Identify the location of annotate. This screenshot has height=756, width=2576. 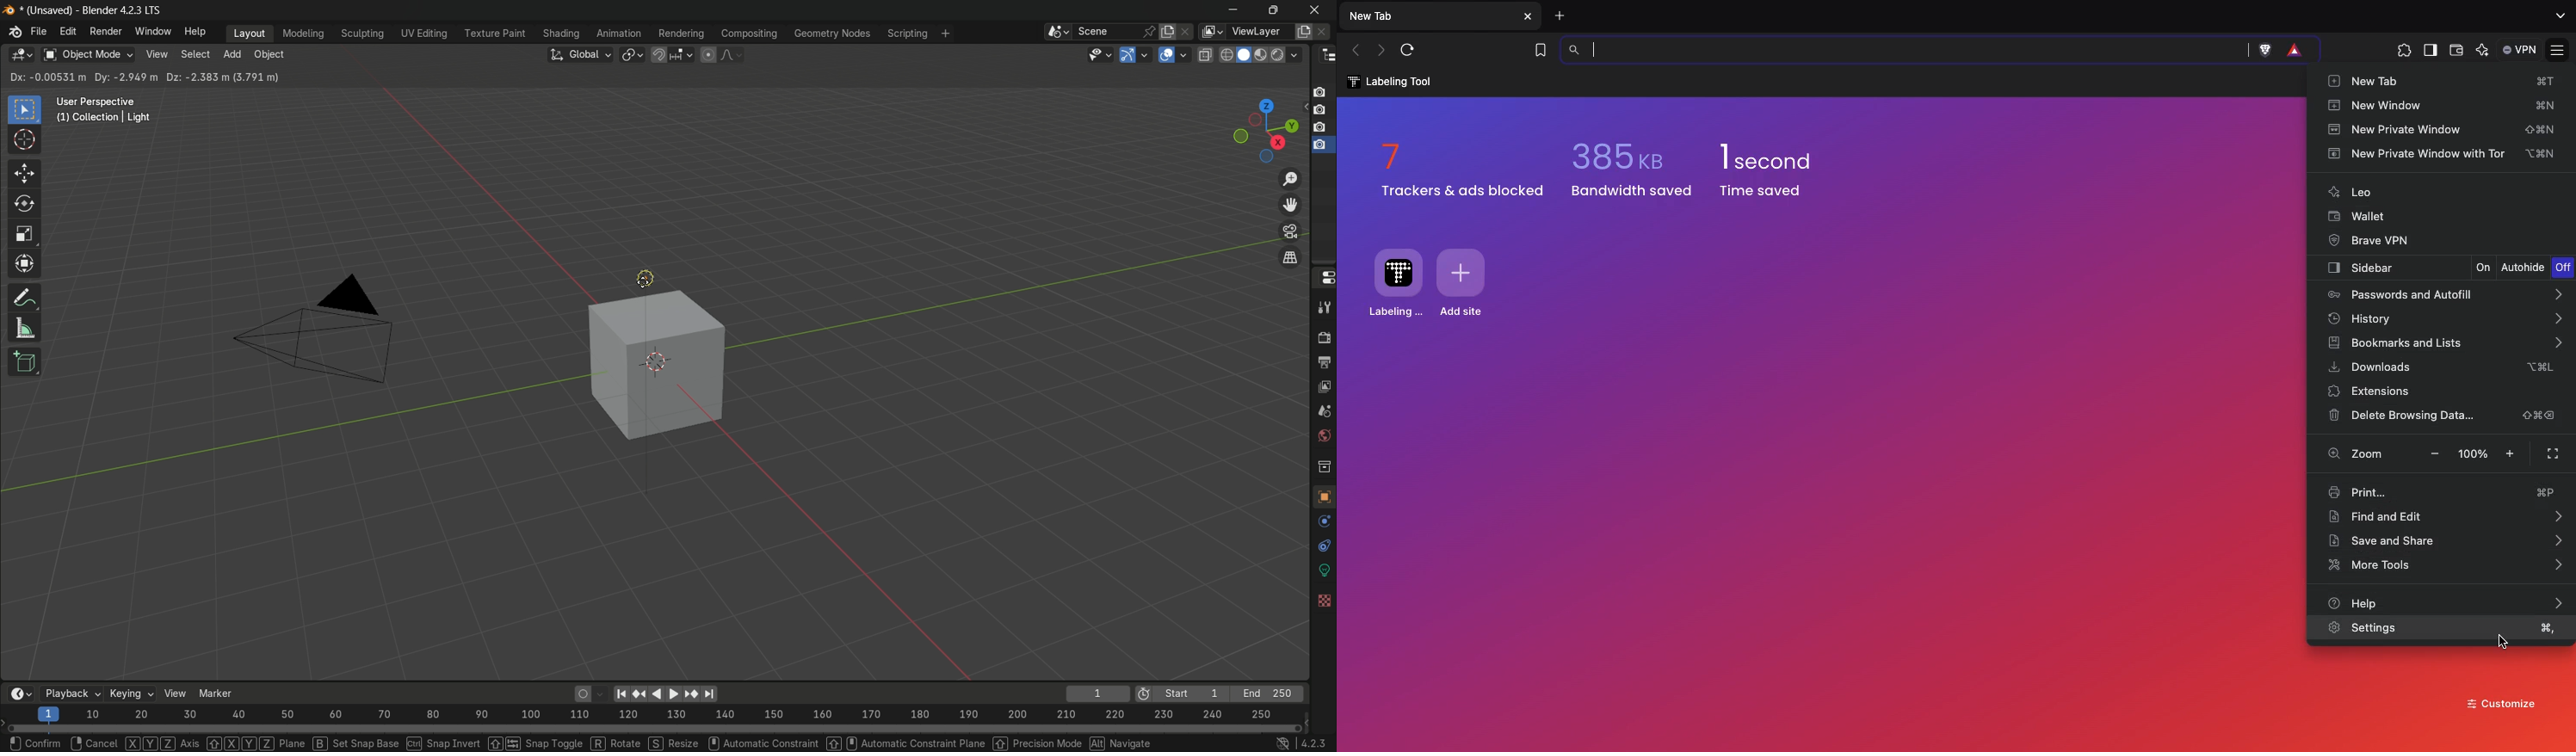
(28, 297).